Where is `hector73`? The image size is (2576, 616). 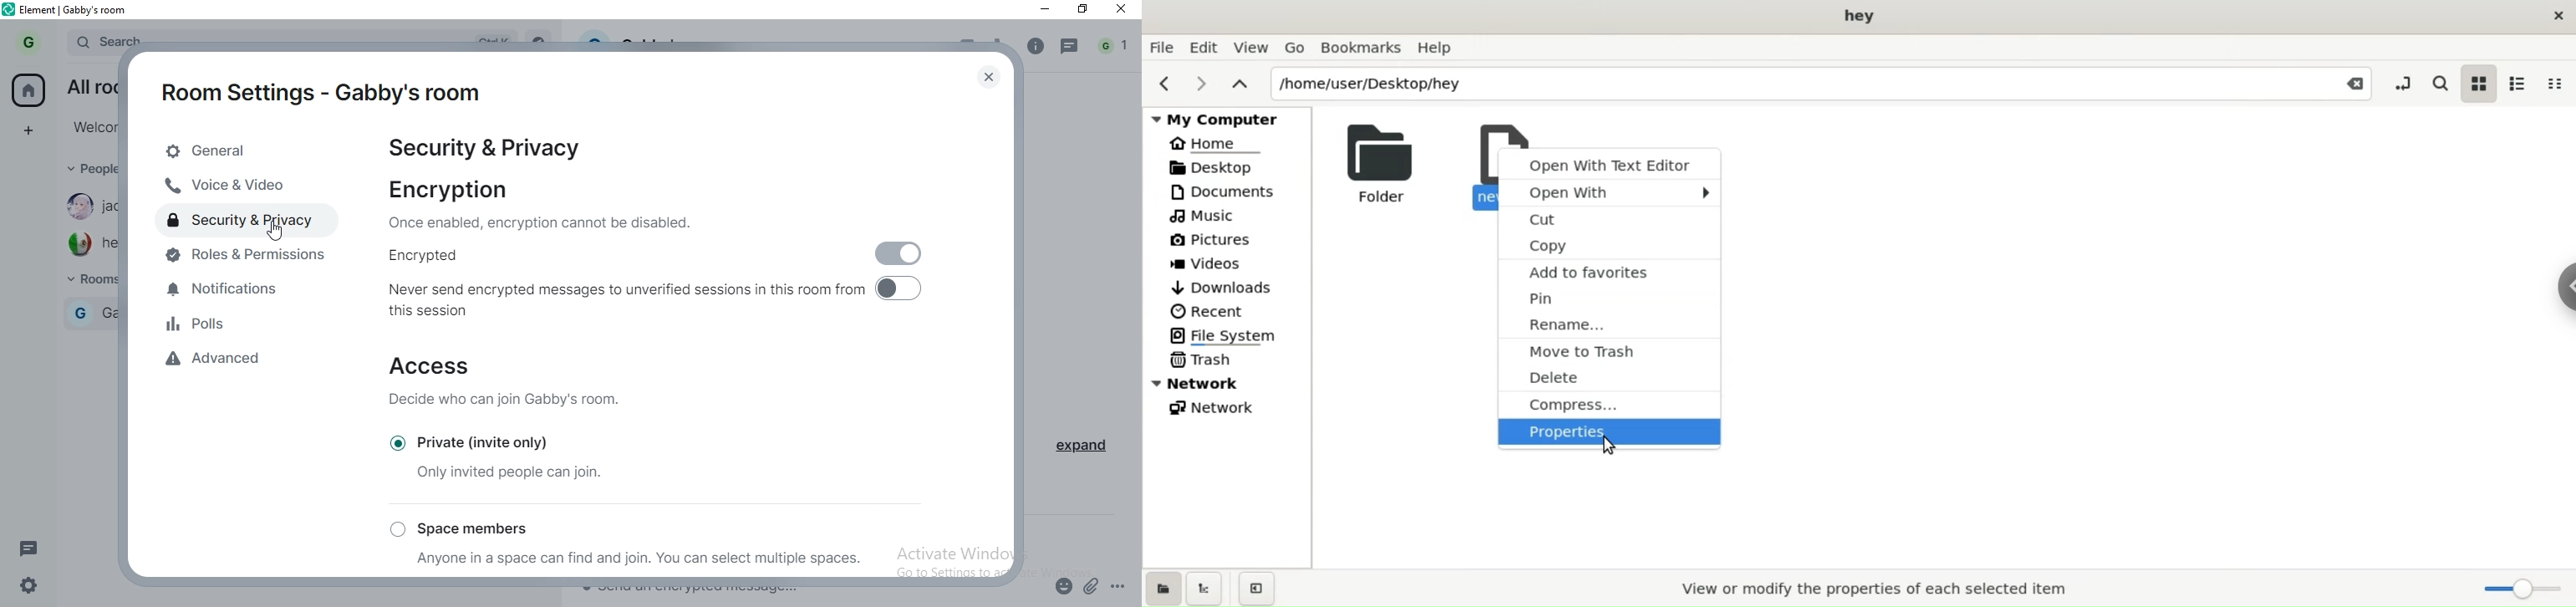 hector73 is located at coordinates (110, 244).